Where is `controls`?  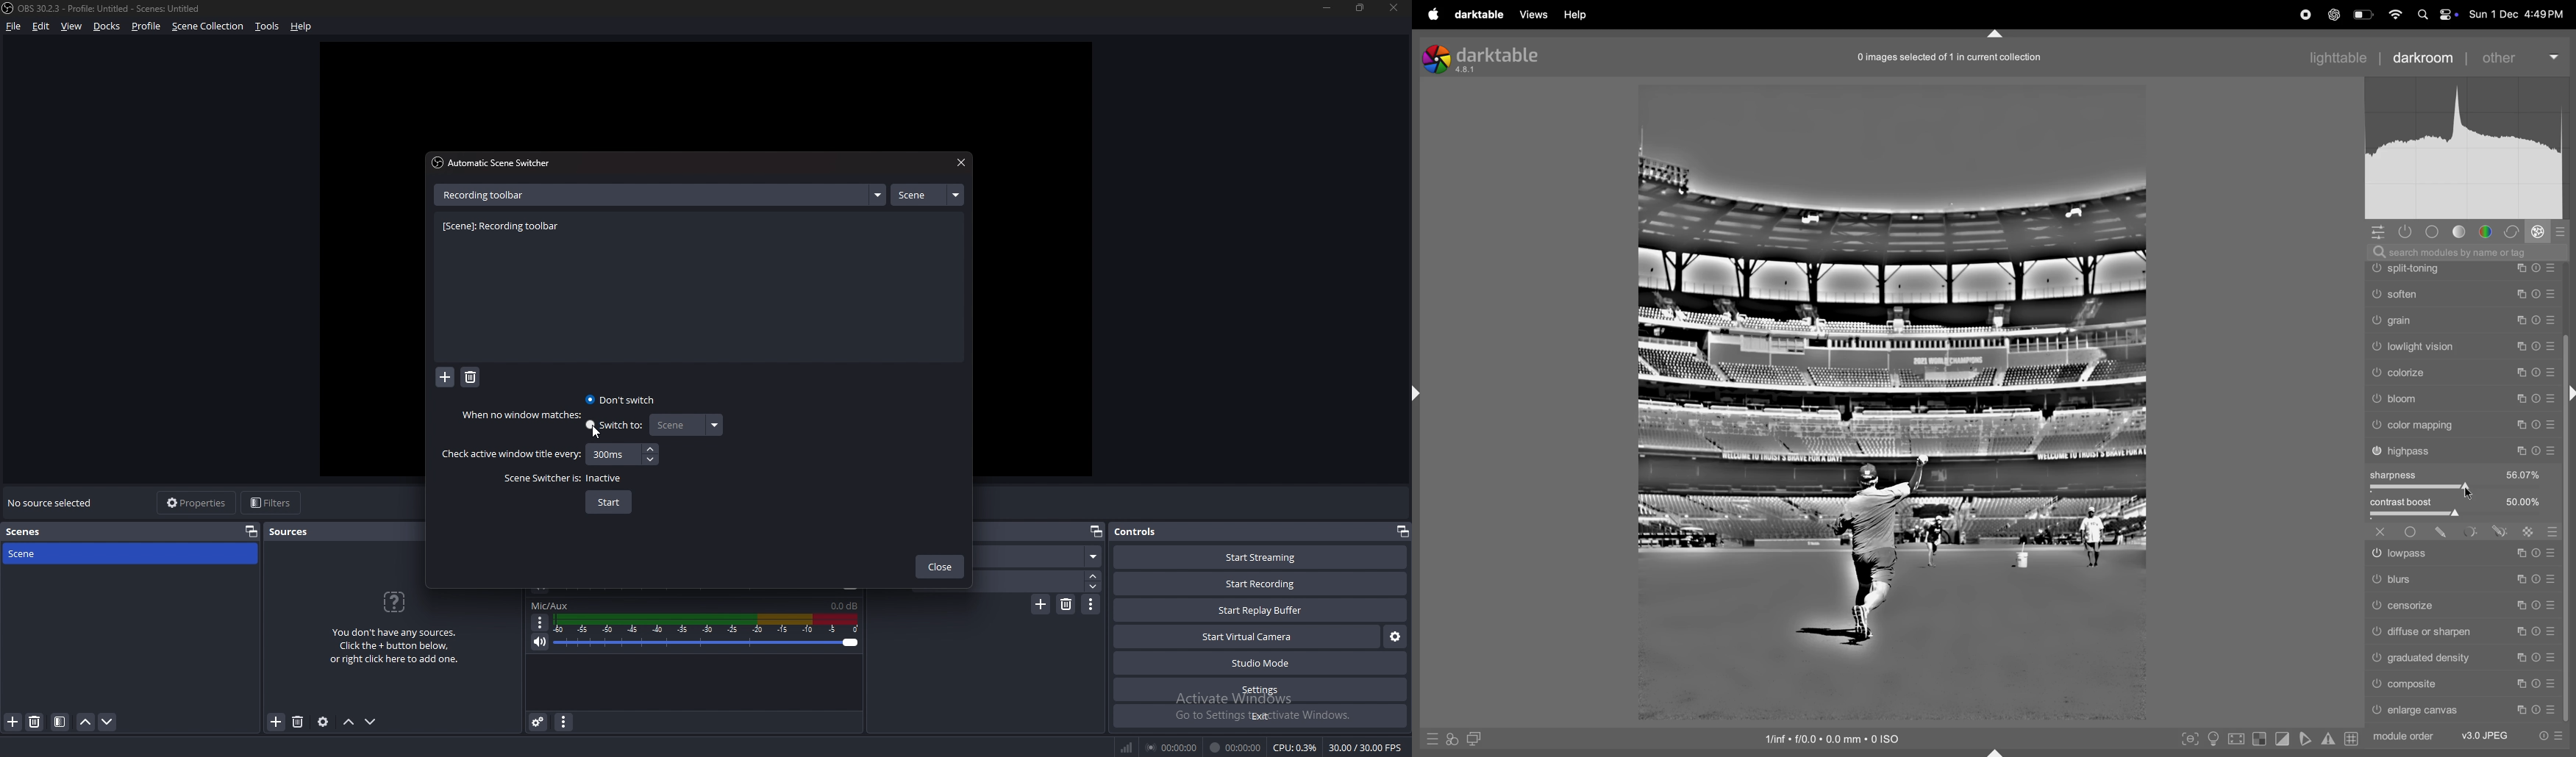 controls is located at coordinates (1151, 531).